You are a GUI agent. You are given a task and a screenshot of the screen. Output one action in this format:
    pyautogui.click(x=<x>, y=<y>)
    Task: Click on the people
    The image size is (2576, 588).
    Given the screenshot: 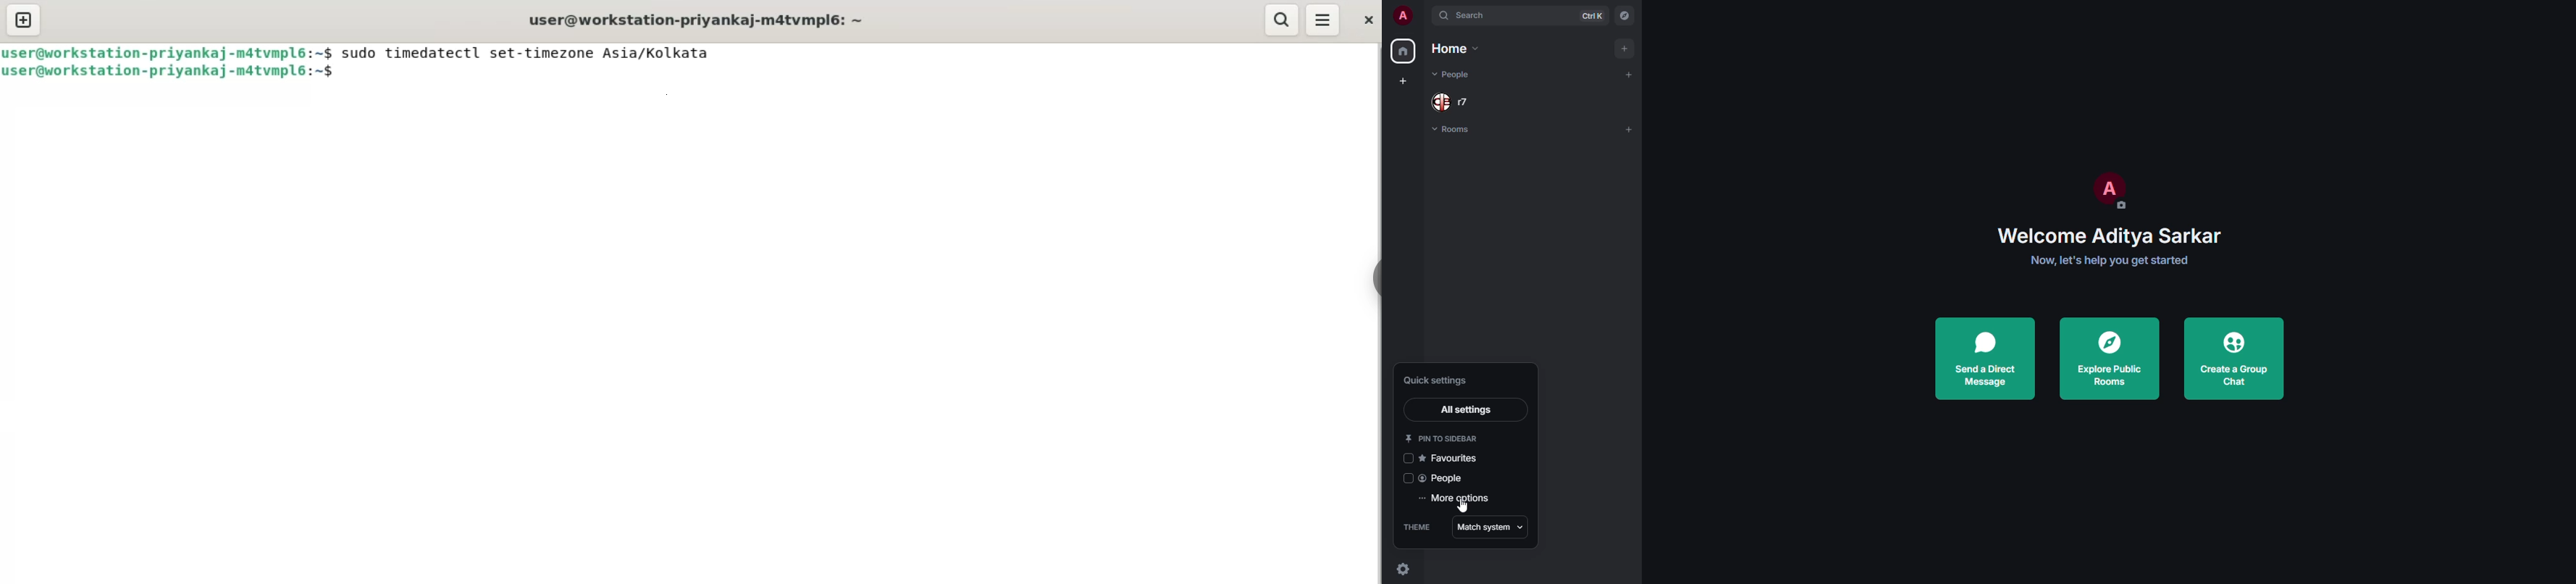 What is the action you would take?
    pyautogui.click(x=1445, y=479)
    